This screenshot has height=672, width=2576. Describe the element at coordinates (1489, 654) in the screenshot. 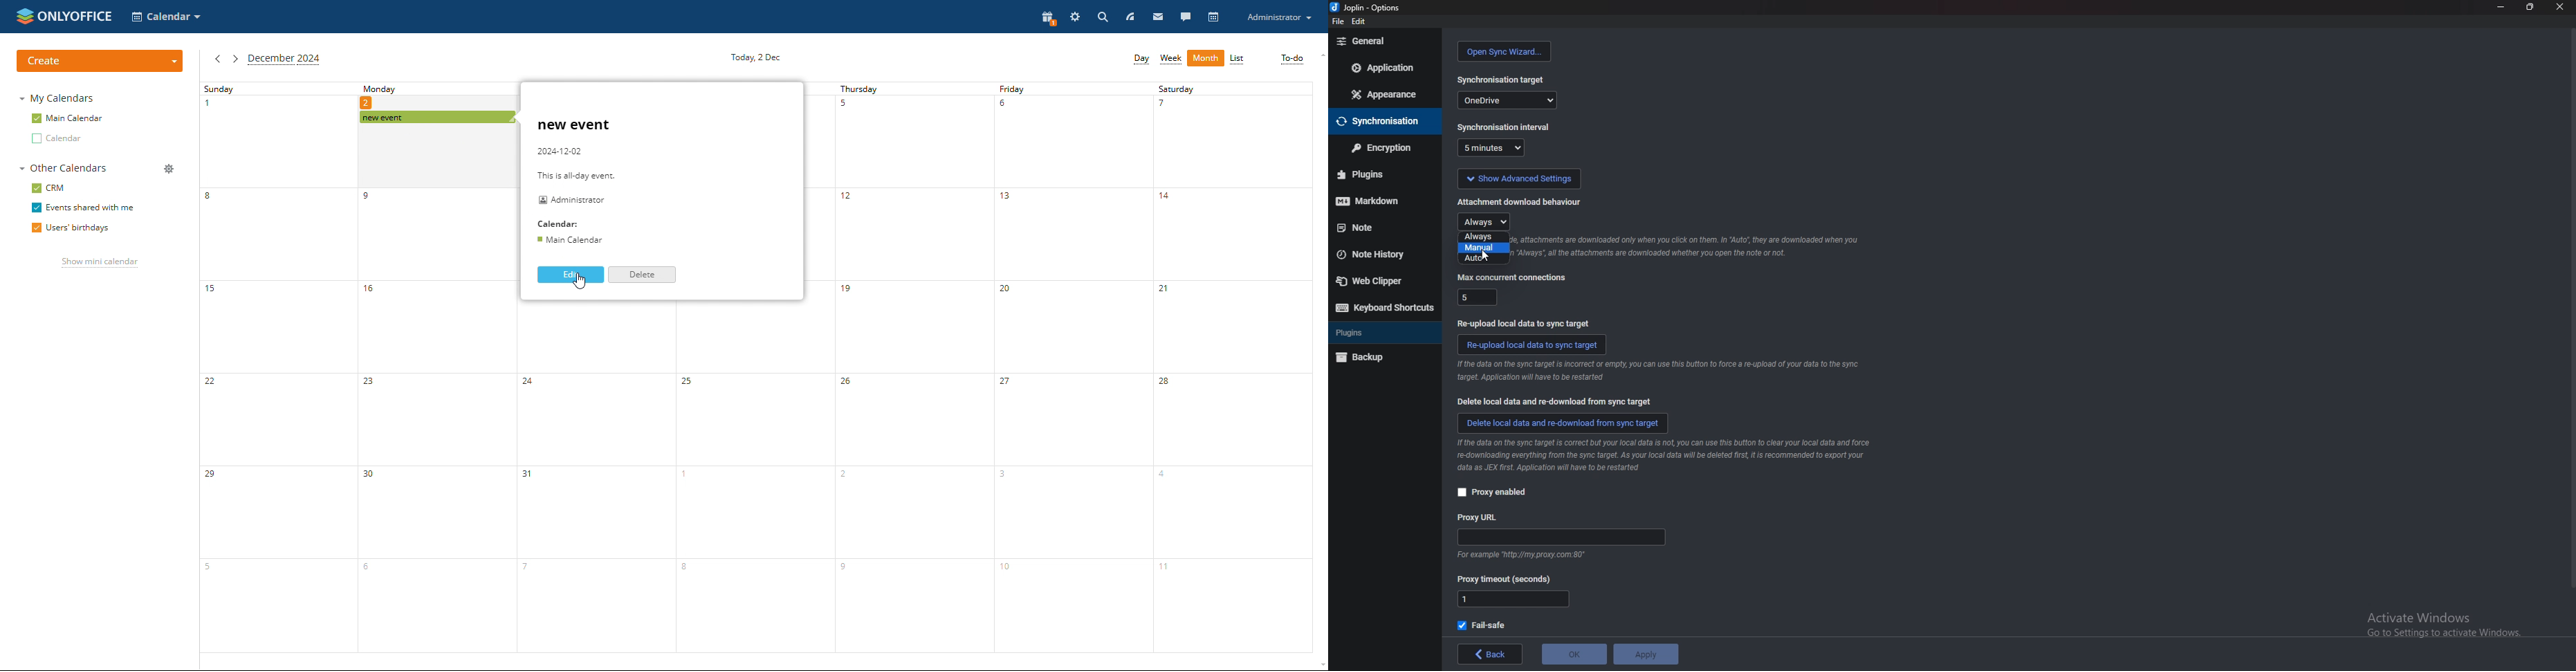

I see `back` at that location.